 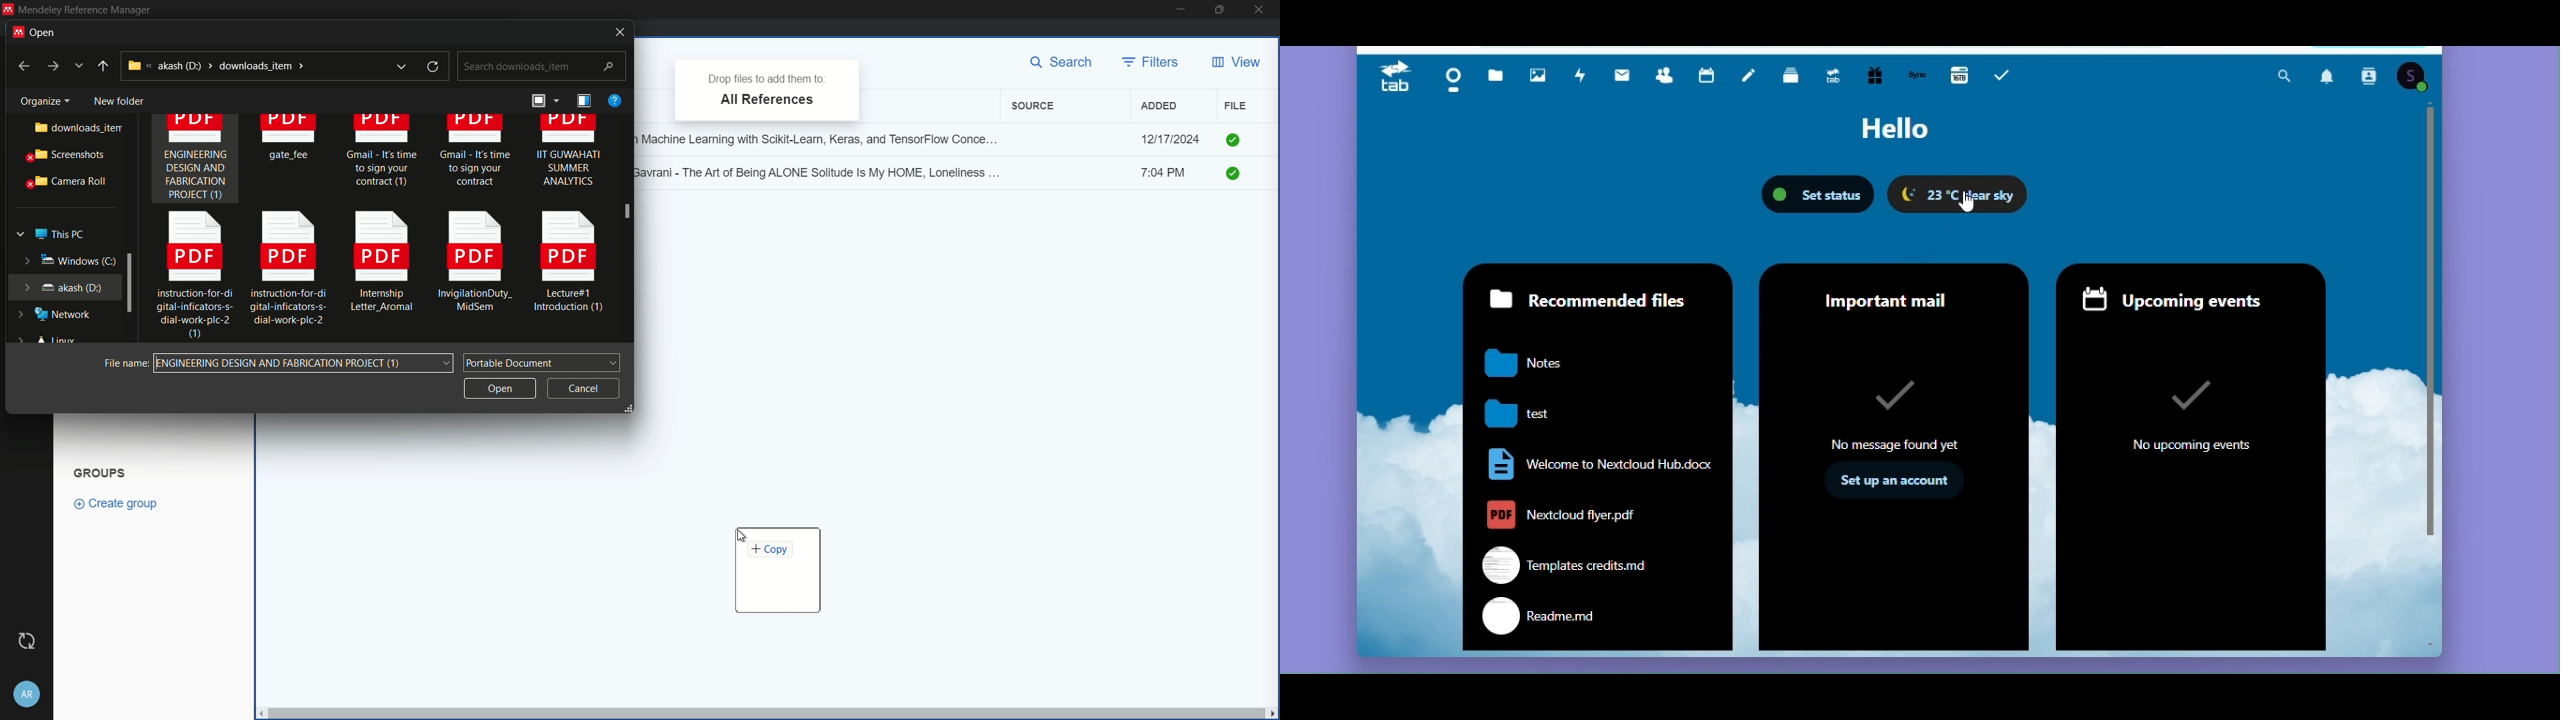 I want to click on search, so click(x=1065, y=63).